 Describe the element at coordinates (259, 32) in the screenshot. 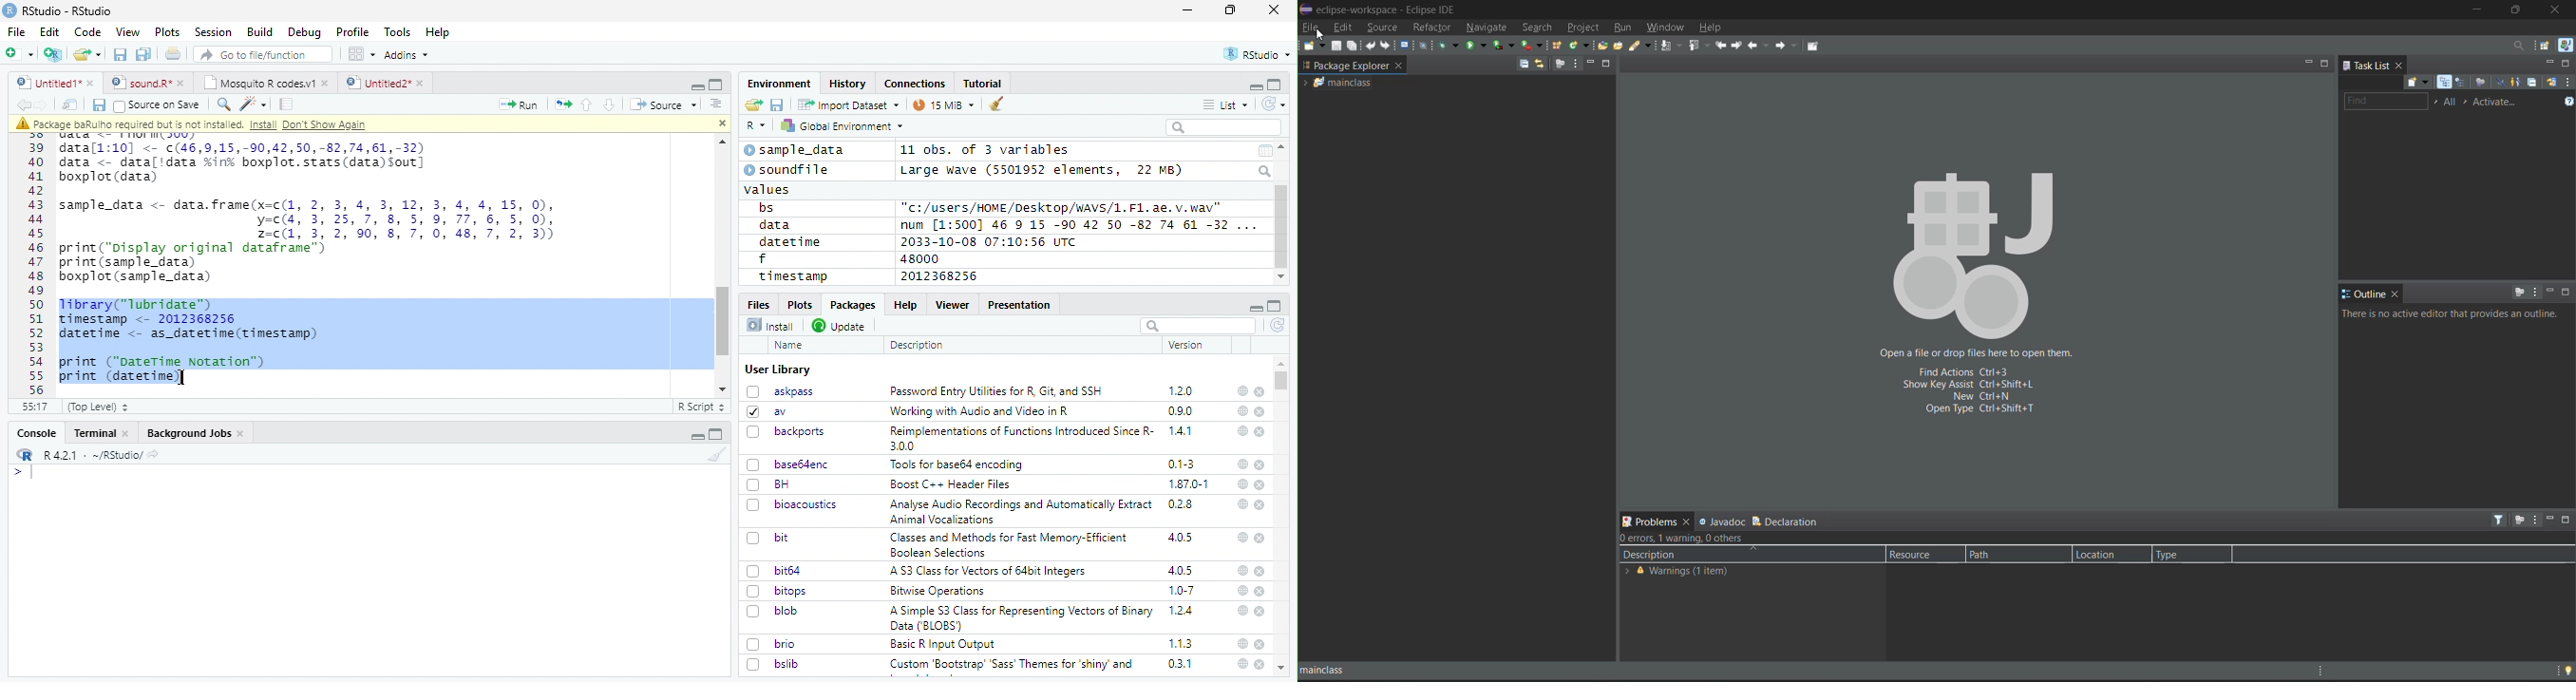

I see `Build` at that location.